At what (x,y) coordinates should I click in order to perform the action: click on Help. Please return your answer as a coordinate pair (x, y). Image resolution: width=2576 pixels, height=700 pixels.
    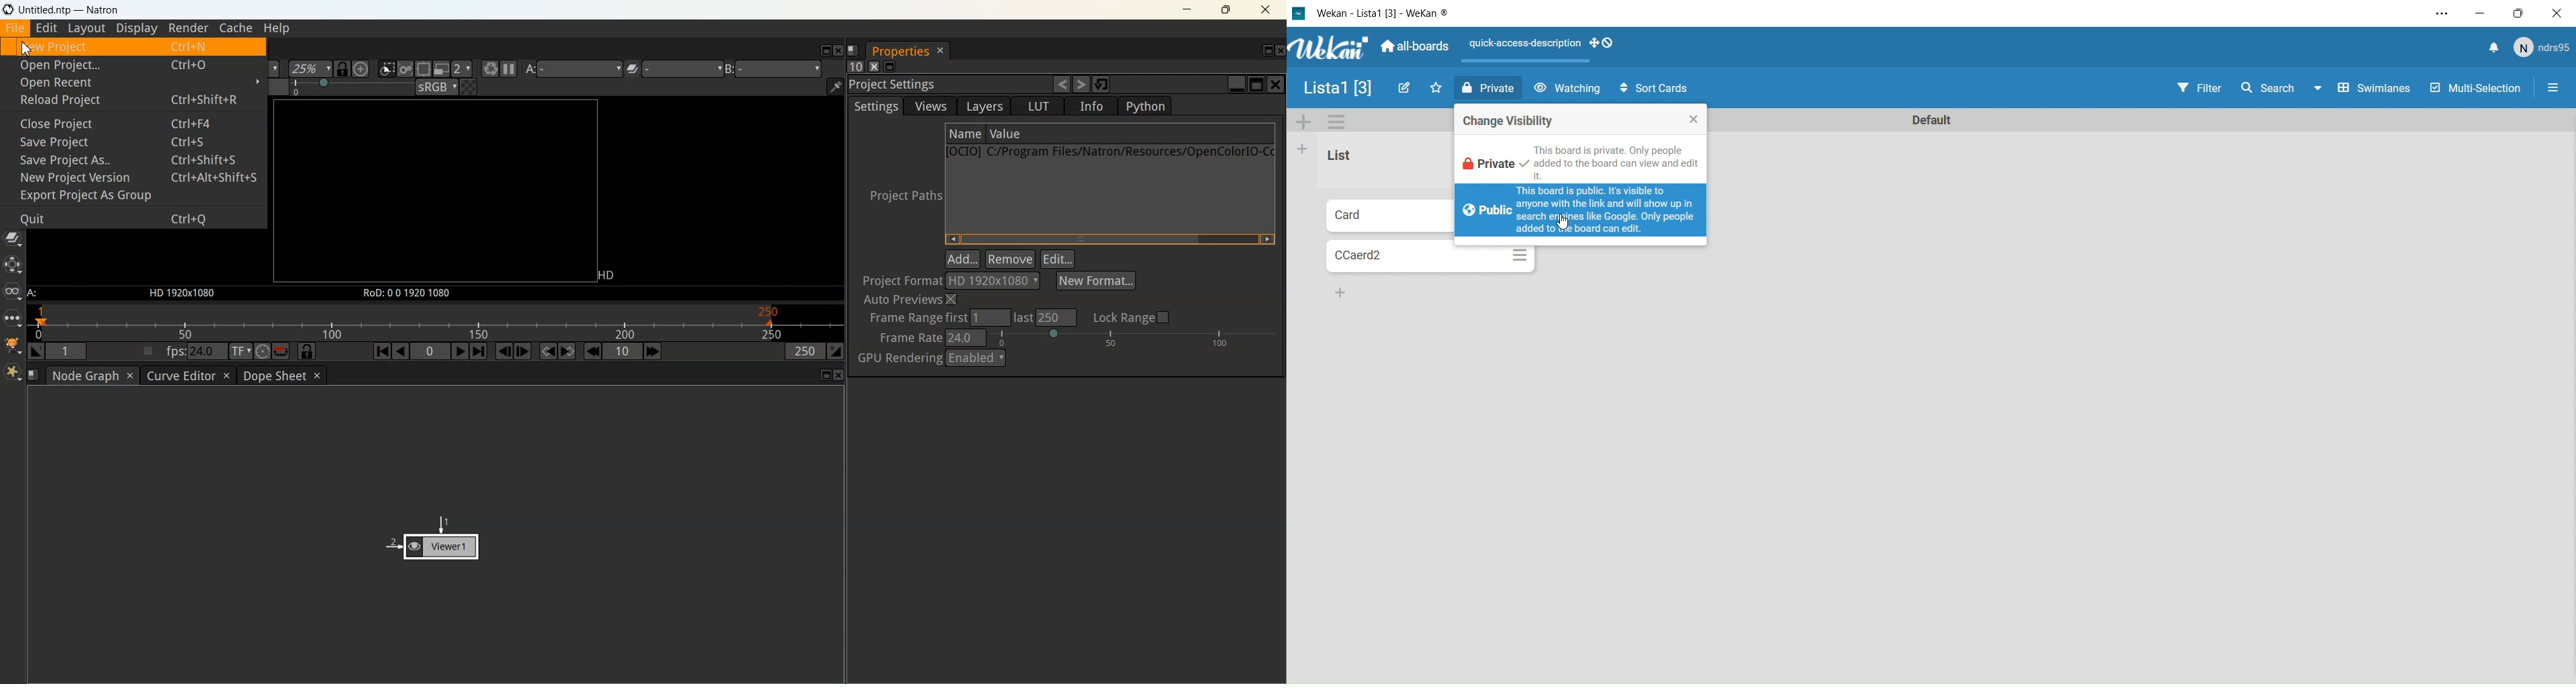
    Looking at the image, I should click on (276, 29).